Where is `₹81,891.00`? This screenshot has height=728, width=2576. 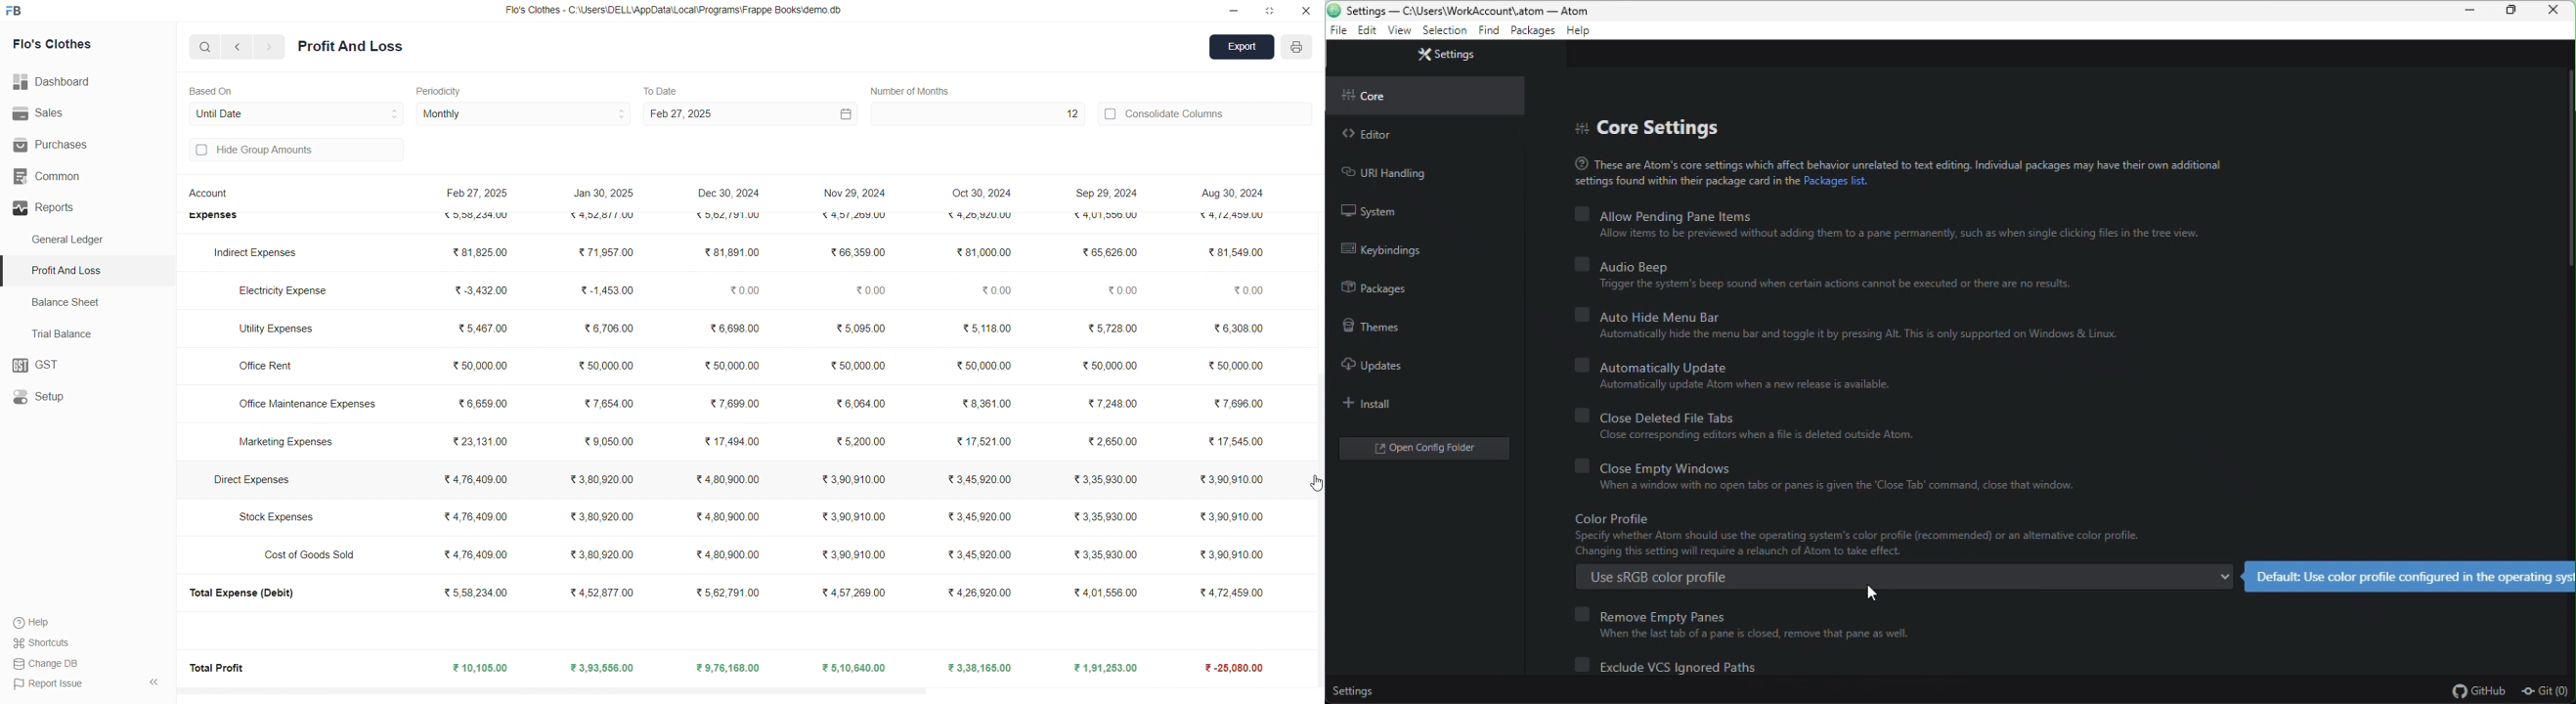
₹81,891.00 is located at coordinates (730, 253).